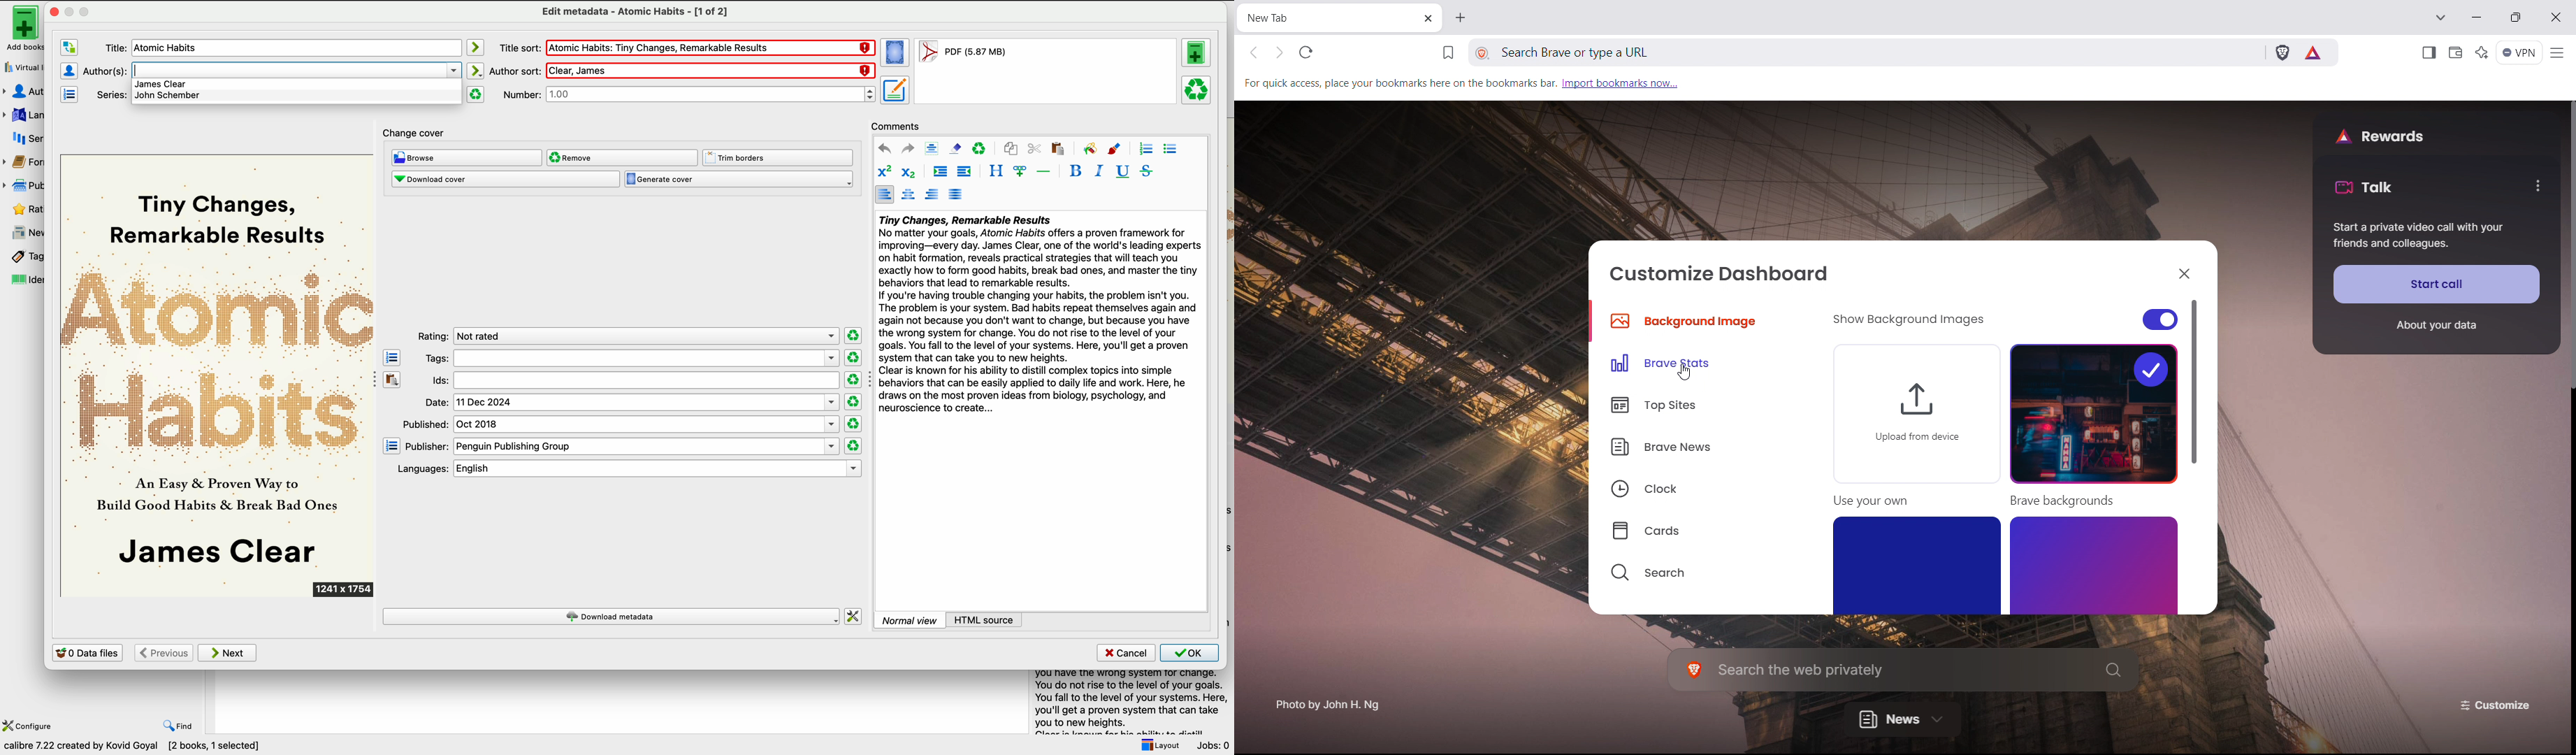 The image size is (2576, 756). I want to click on publisher, so click(25, 185).